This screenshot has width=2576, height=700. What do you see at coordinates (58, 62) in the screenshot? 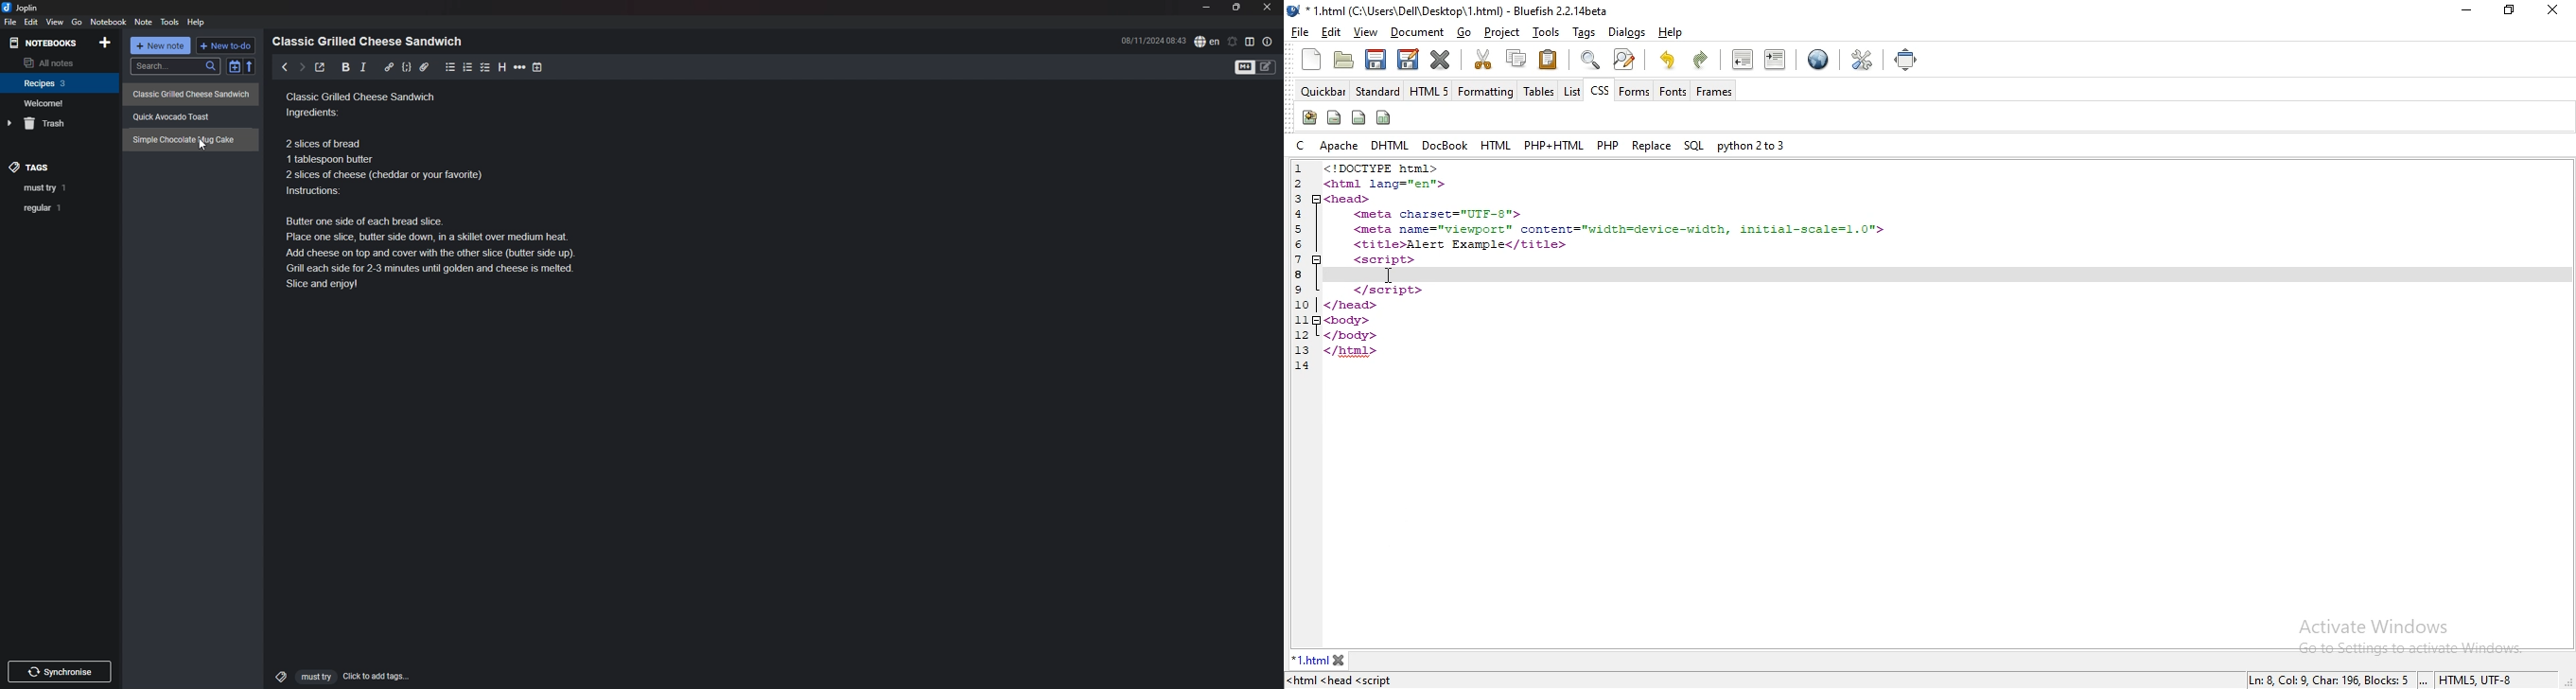
I see `all notes` at bounding box center [58, 62].